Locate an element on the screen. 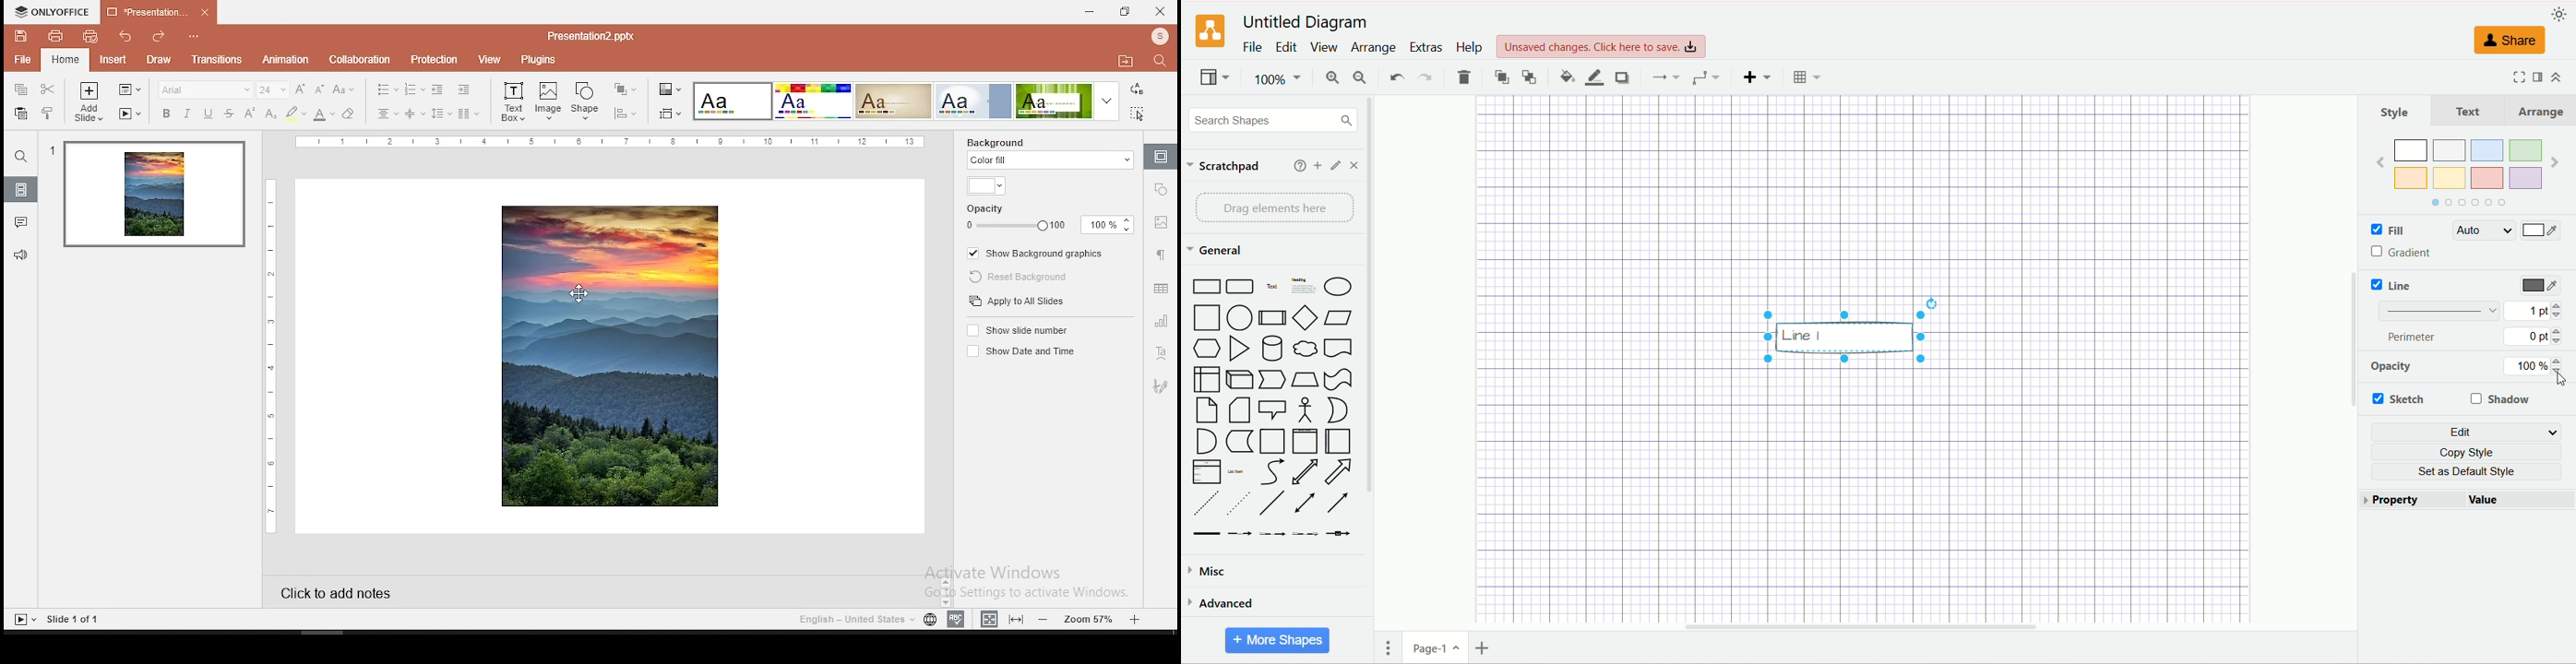  find is located at coordinates (1161, 61).